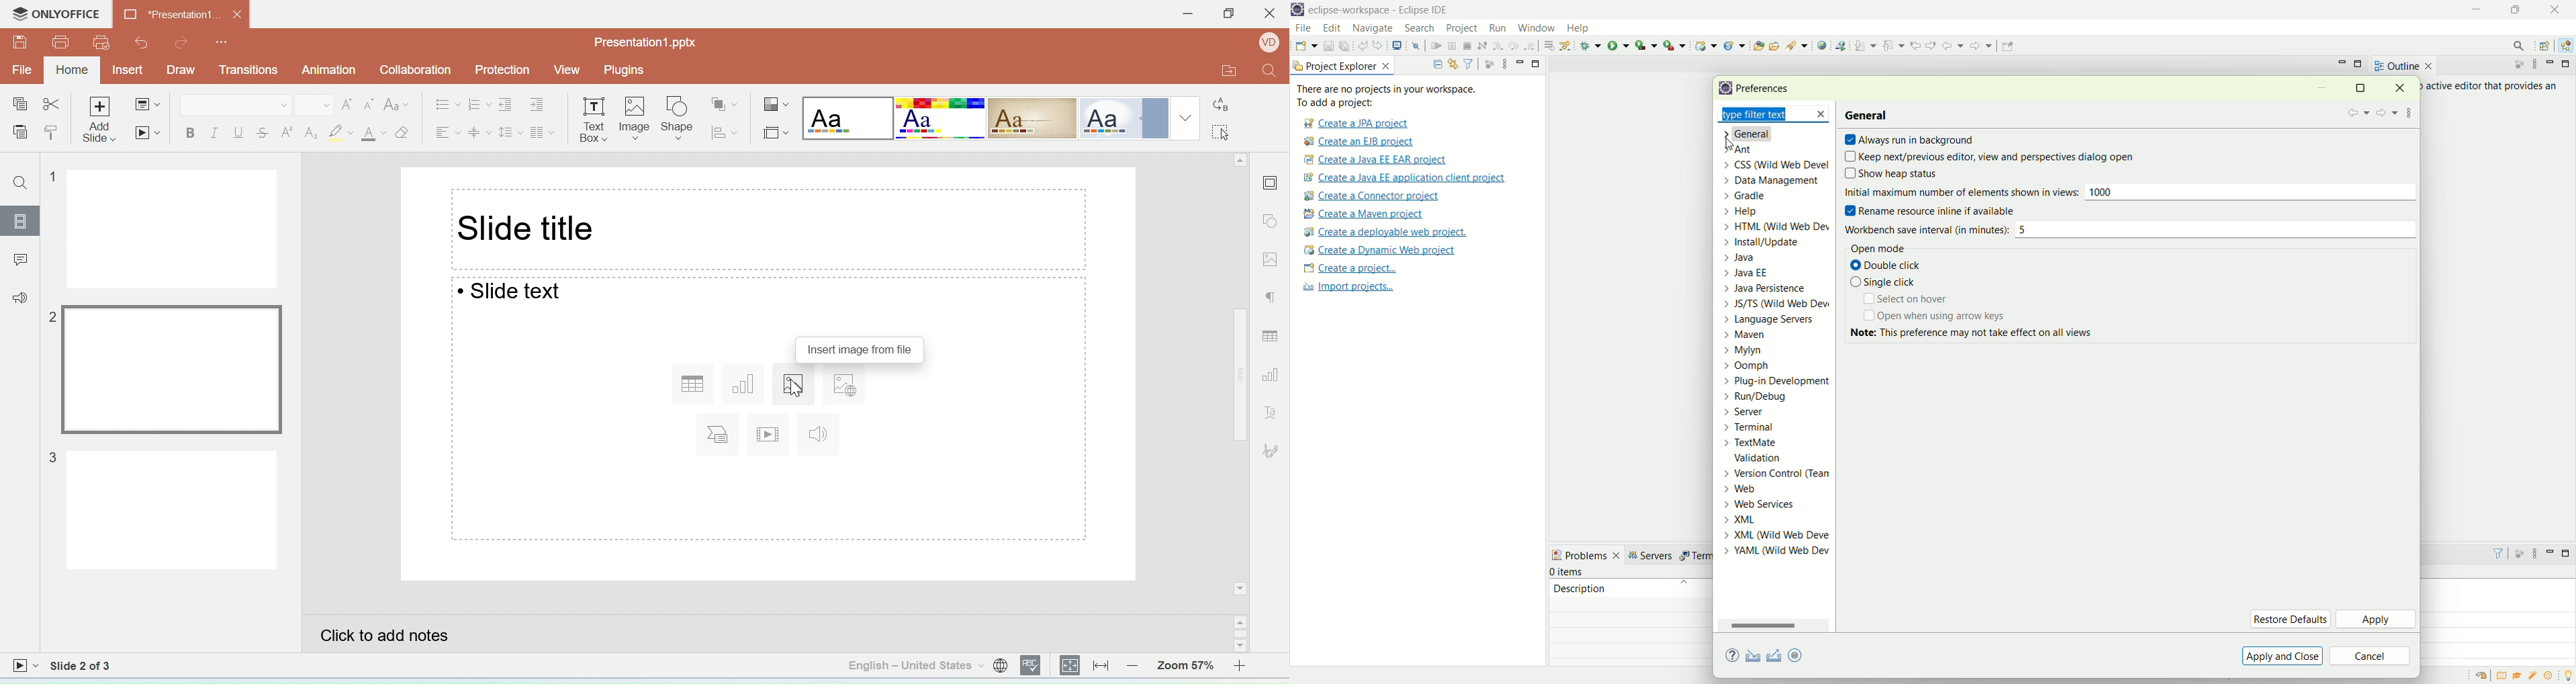 The image size is (2576, 700). What do you see at coordinates (543, 130) in the screenshot?
I see `Insert columns` at bounding box center [543, 130].